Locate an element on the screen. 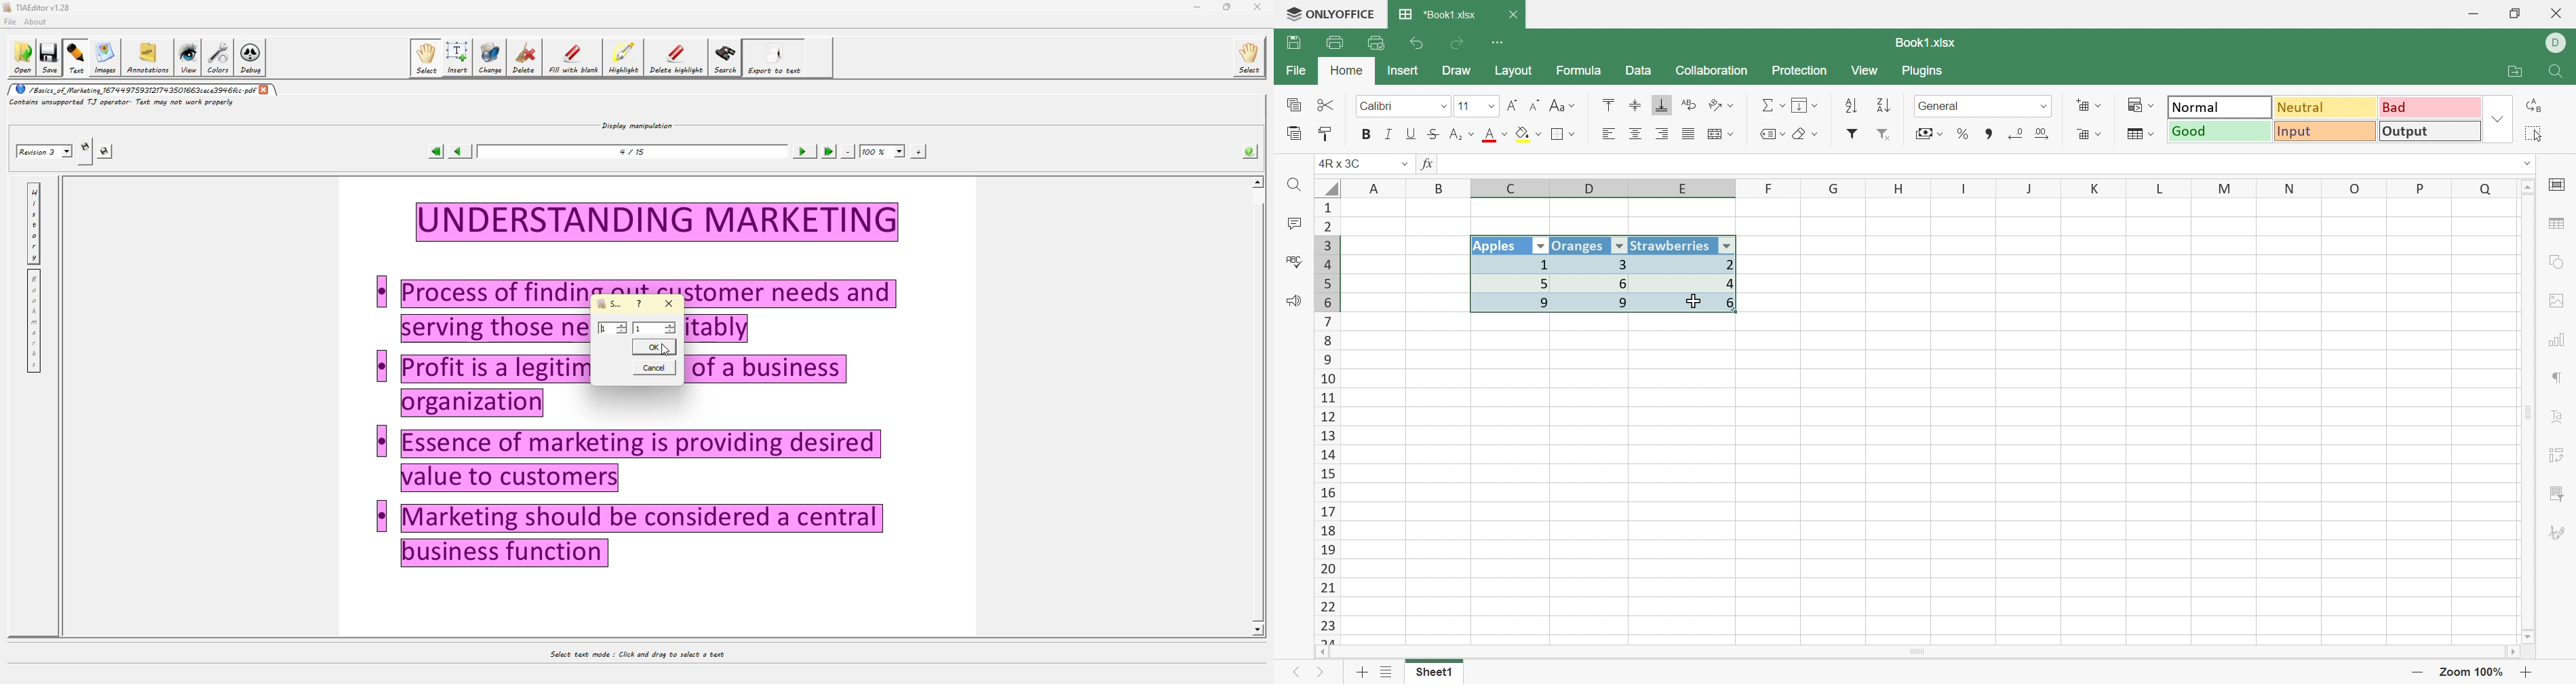  K is located at coordinates (2096, 189).